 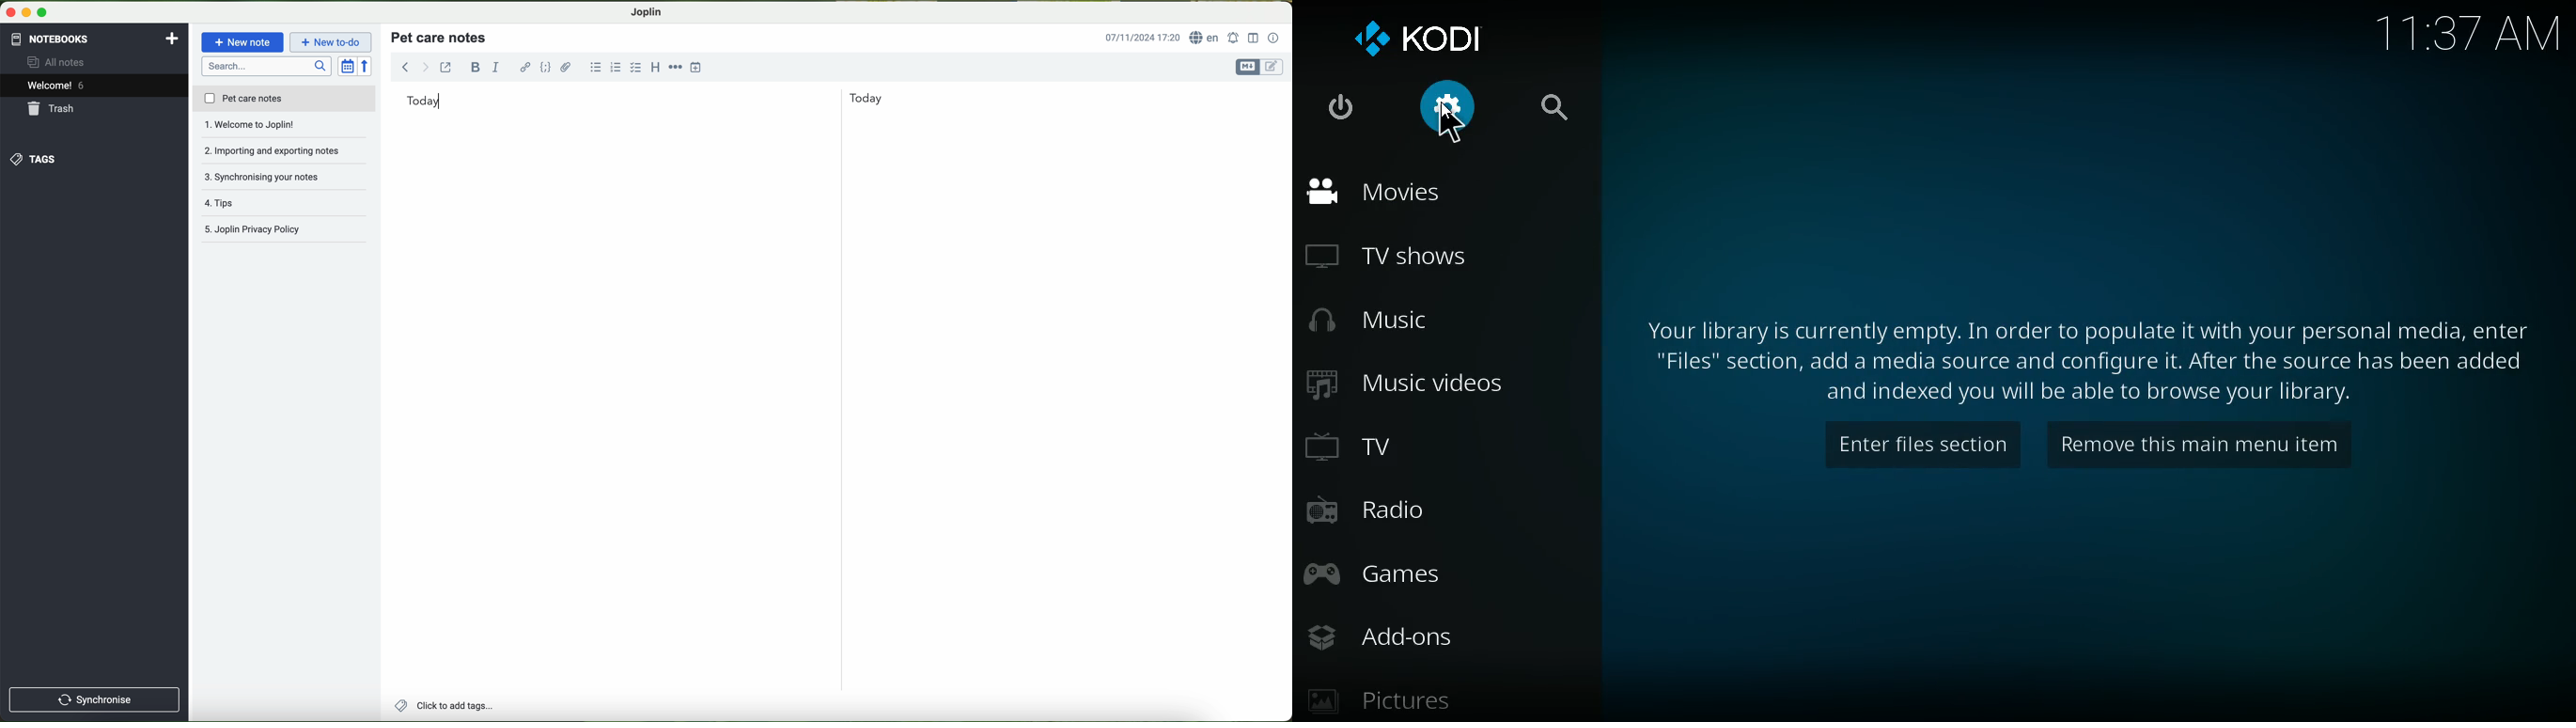 What do you see at coordinates (2469, 35) in the screenshot?
I see `11.37 AM` at bounding box center [2469, 35].